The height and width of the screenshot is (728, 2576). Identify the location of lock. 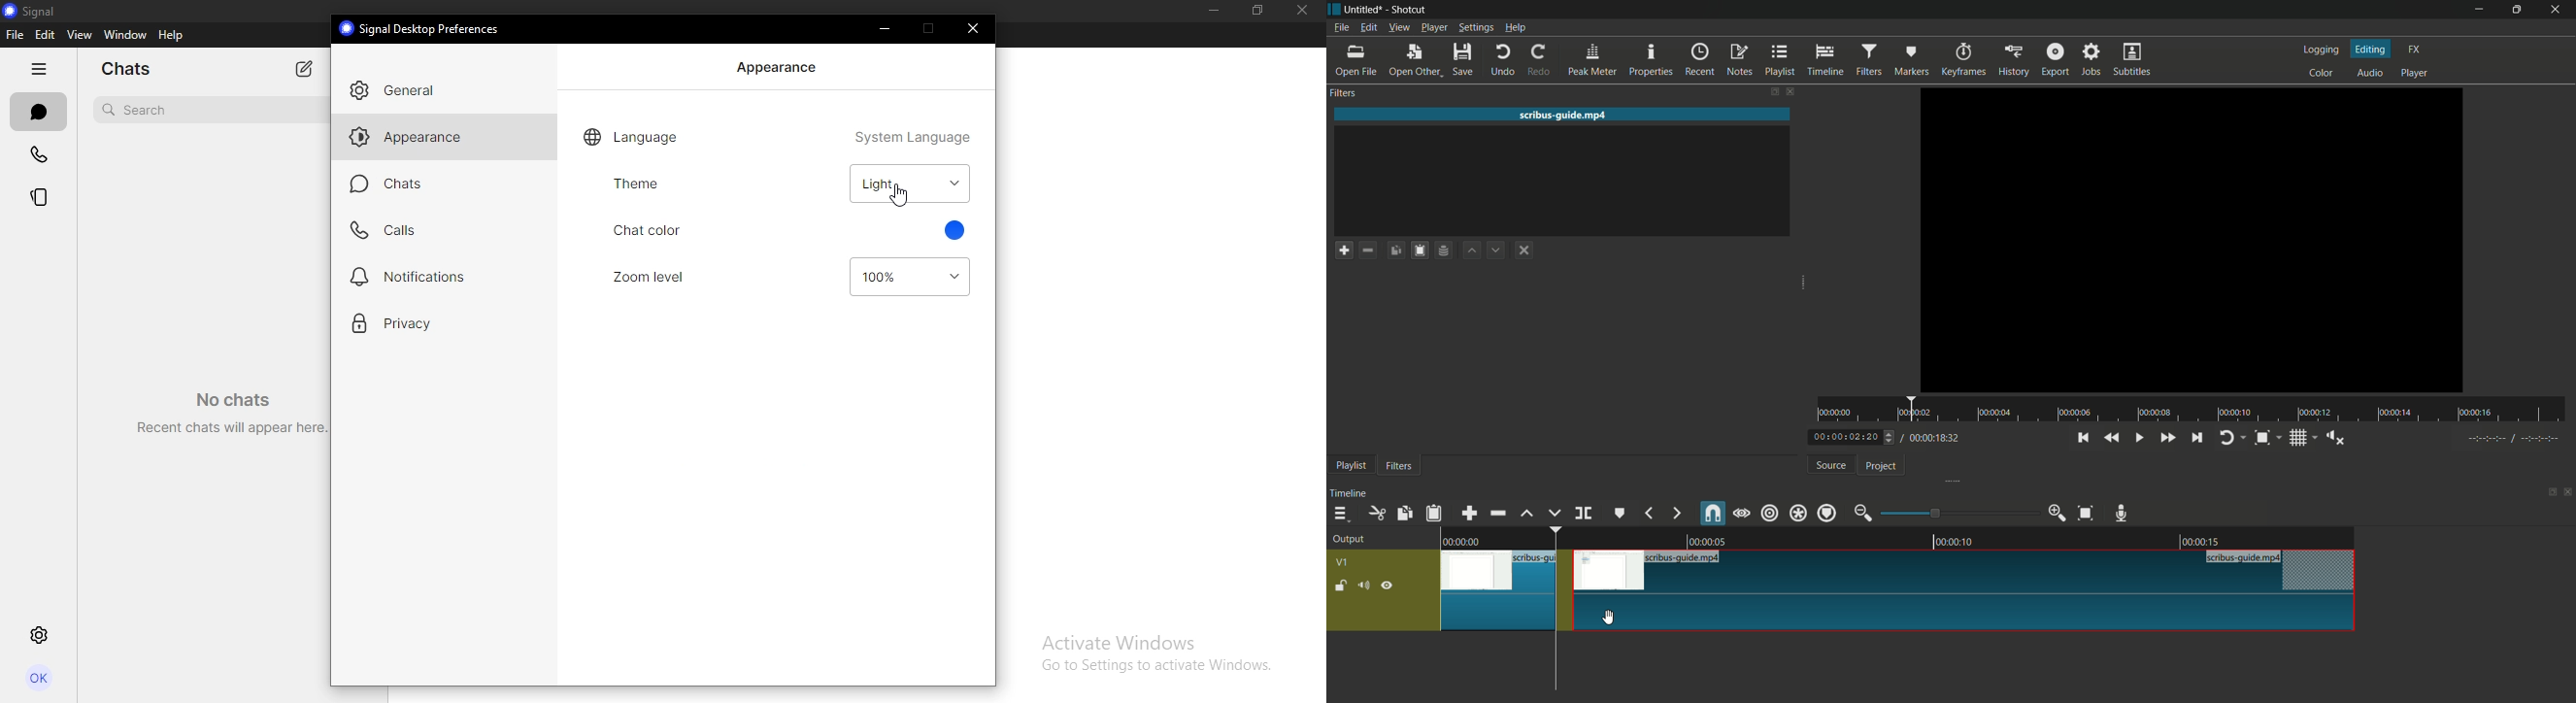
(1340, 586).